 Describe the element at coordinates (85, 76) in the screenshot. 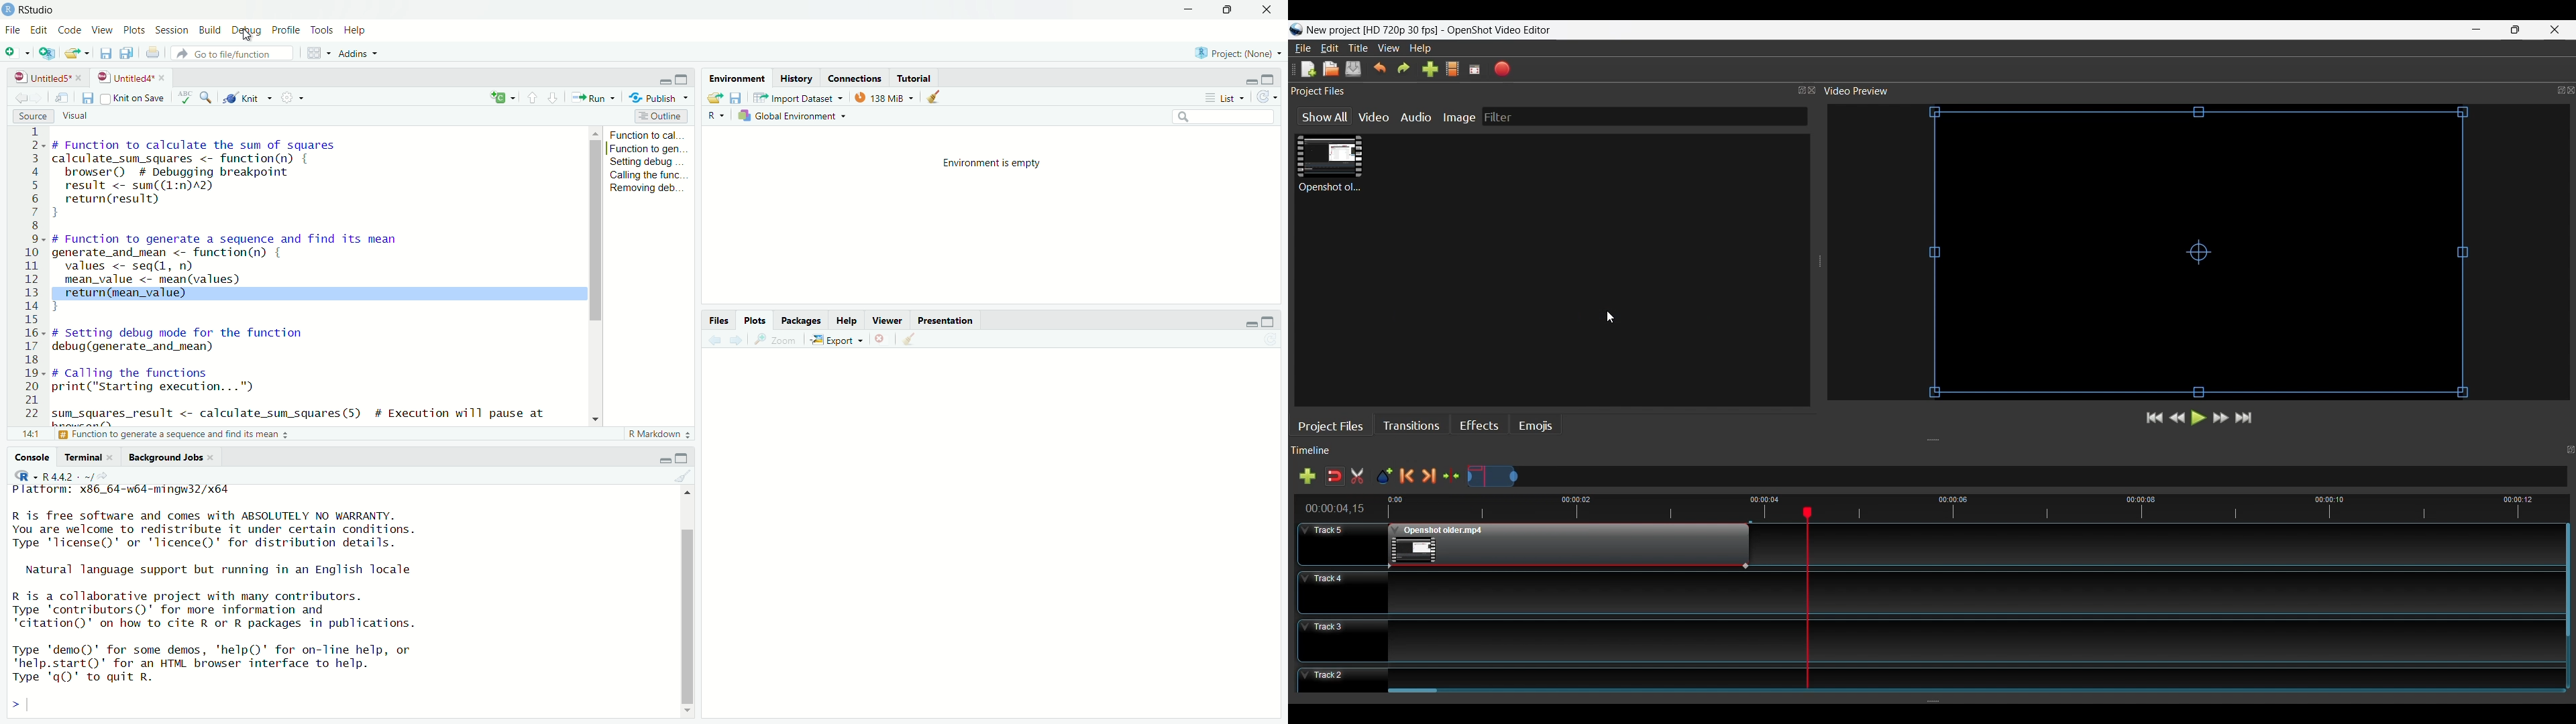

I see `close` at that location.